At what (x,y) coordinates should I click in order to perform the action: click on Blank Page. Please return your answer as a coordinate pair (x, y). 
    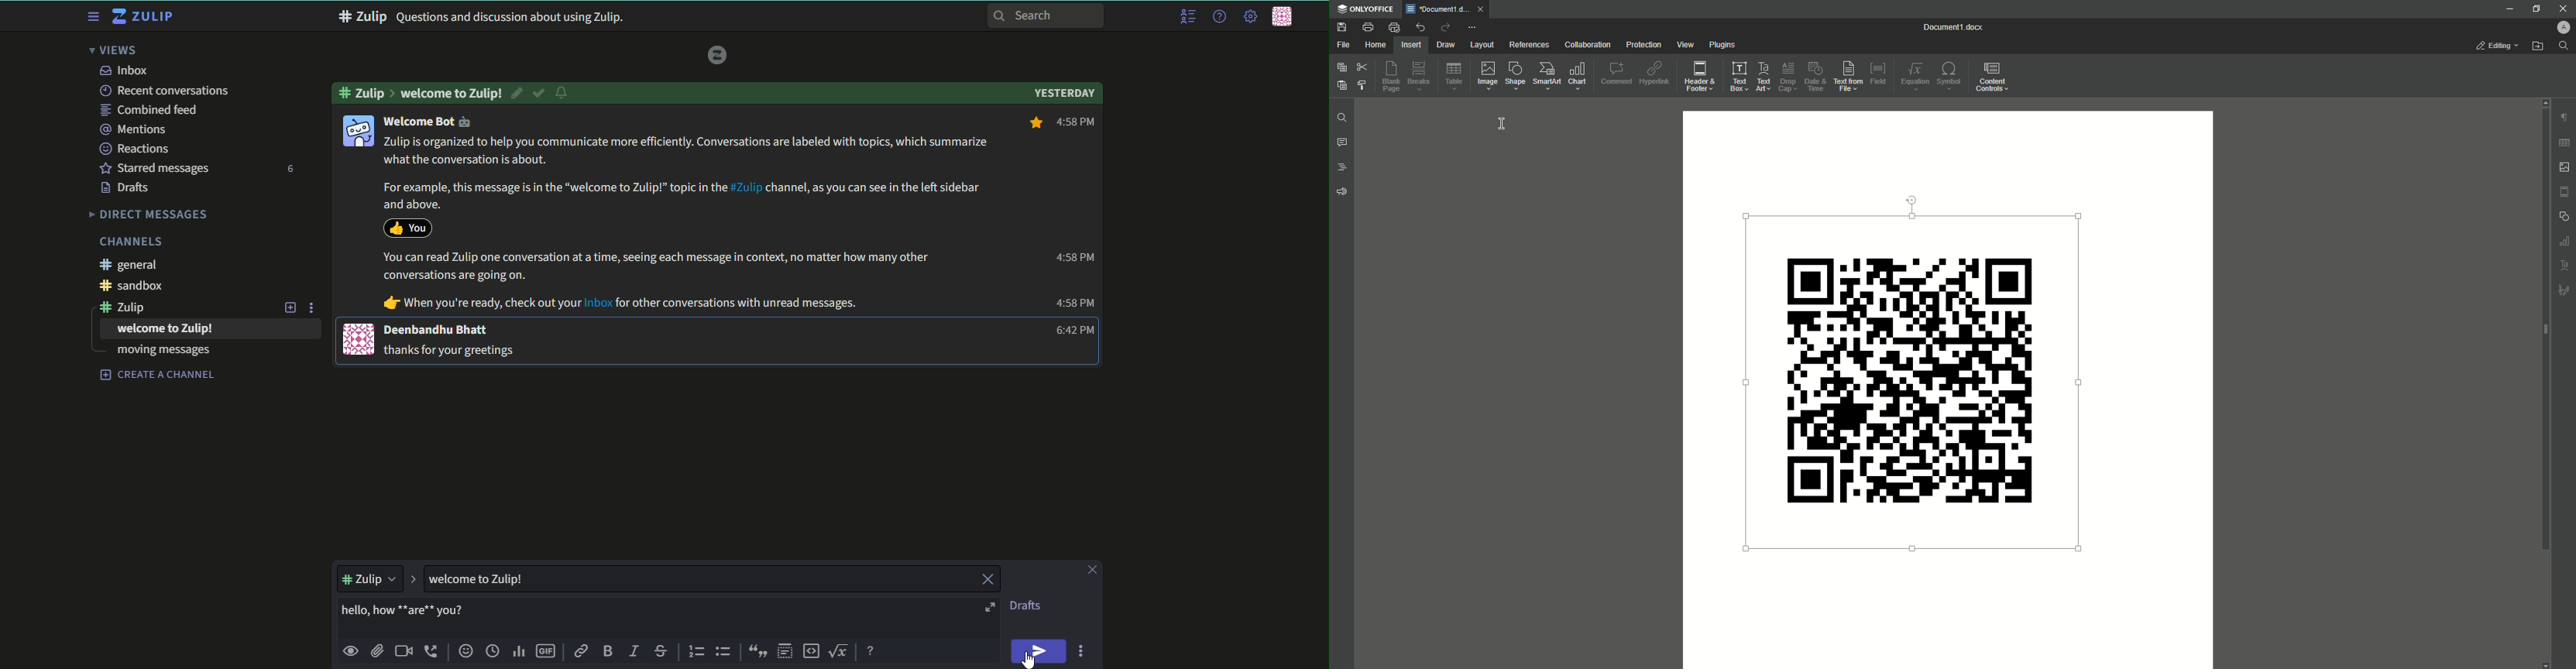
    Looking at the image, I should click on (1392, 77).